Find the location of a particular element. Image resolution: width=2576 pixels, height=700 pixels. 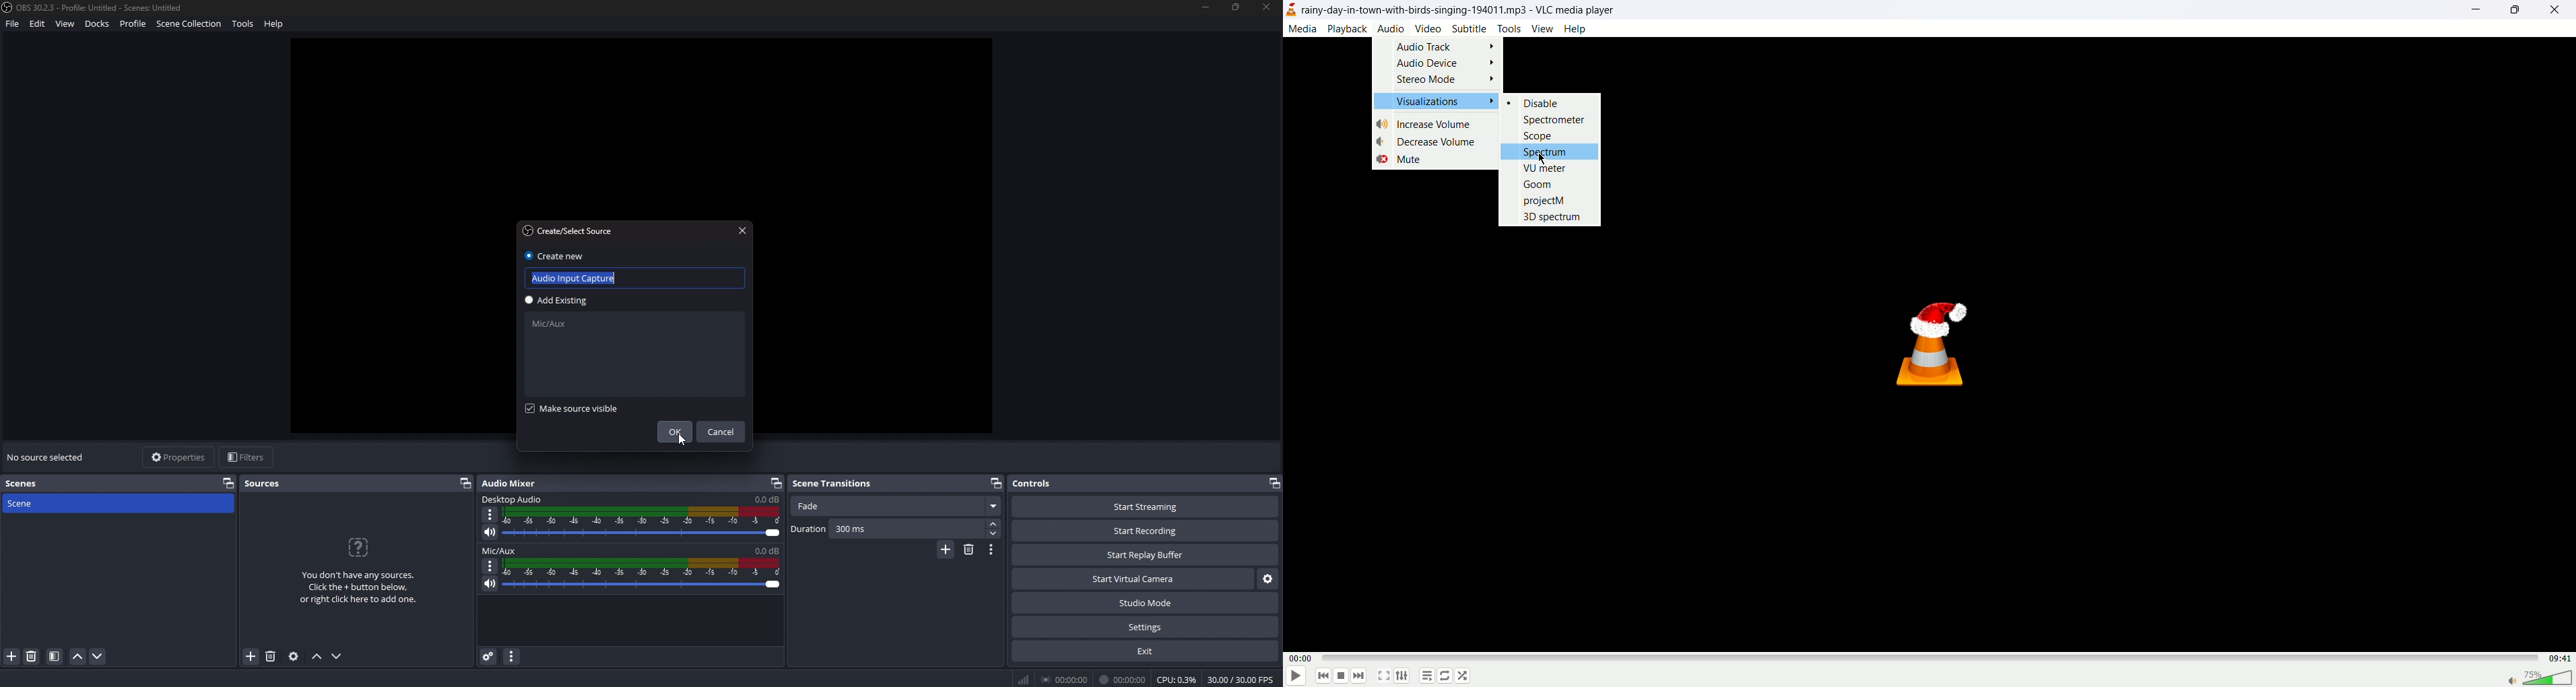

move source down is located at coordinates (335, 657).